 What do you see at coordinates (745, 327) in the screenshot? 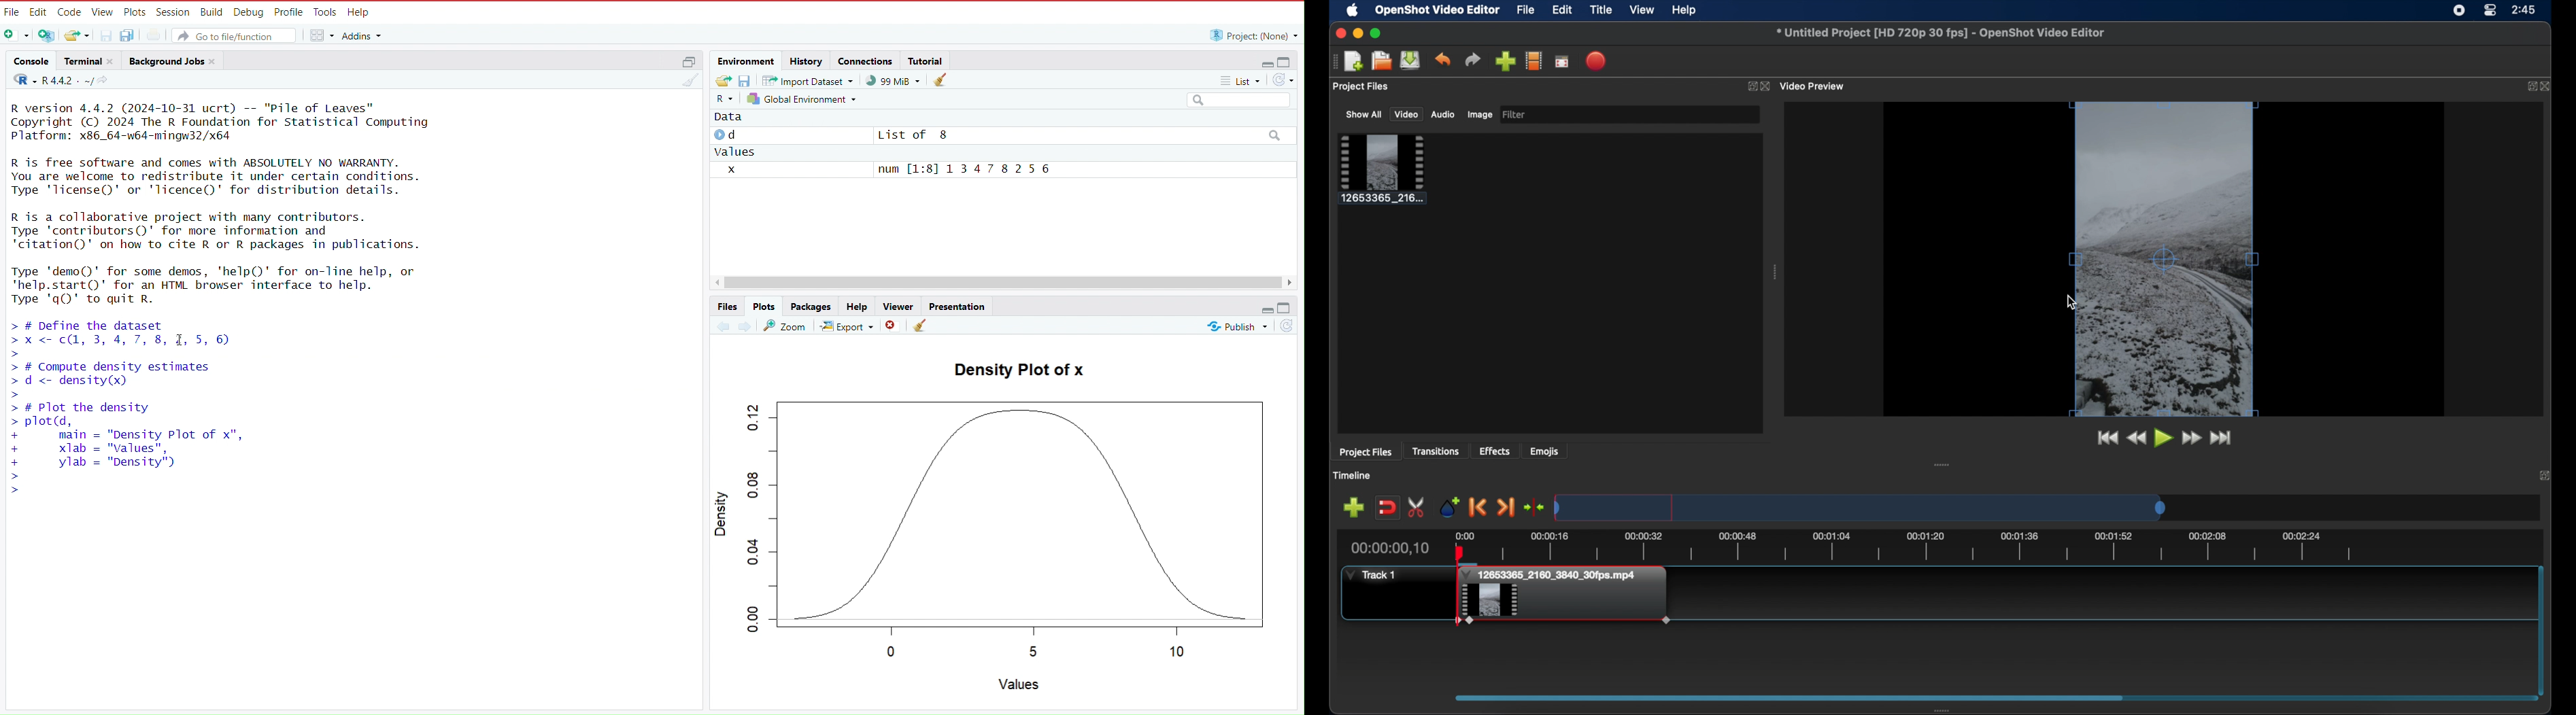
I see `next plot` at bounding box center [745, 327].